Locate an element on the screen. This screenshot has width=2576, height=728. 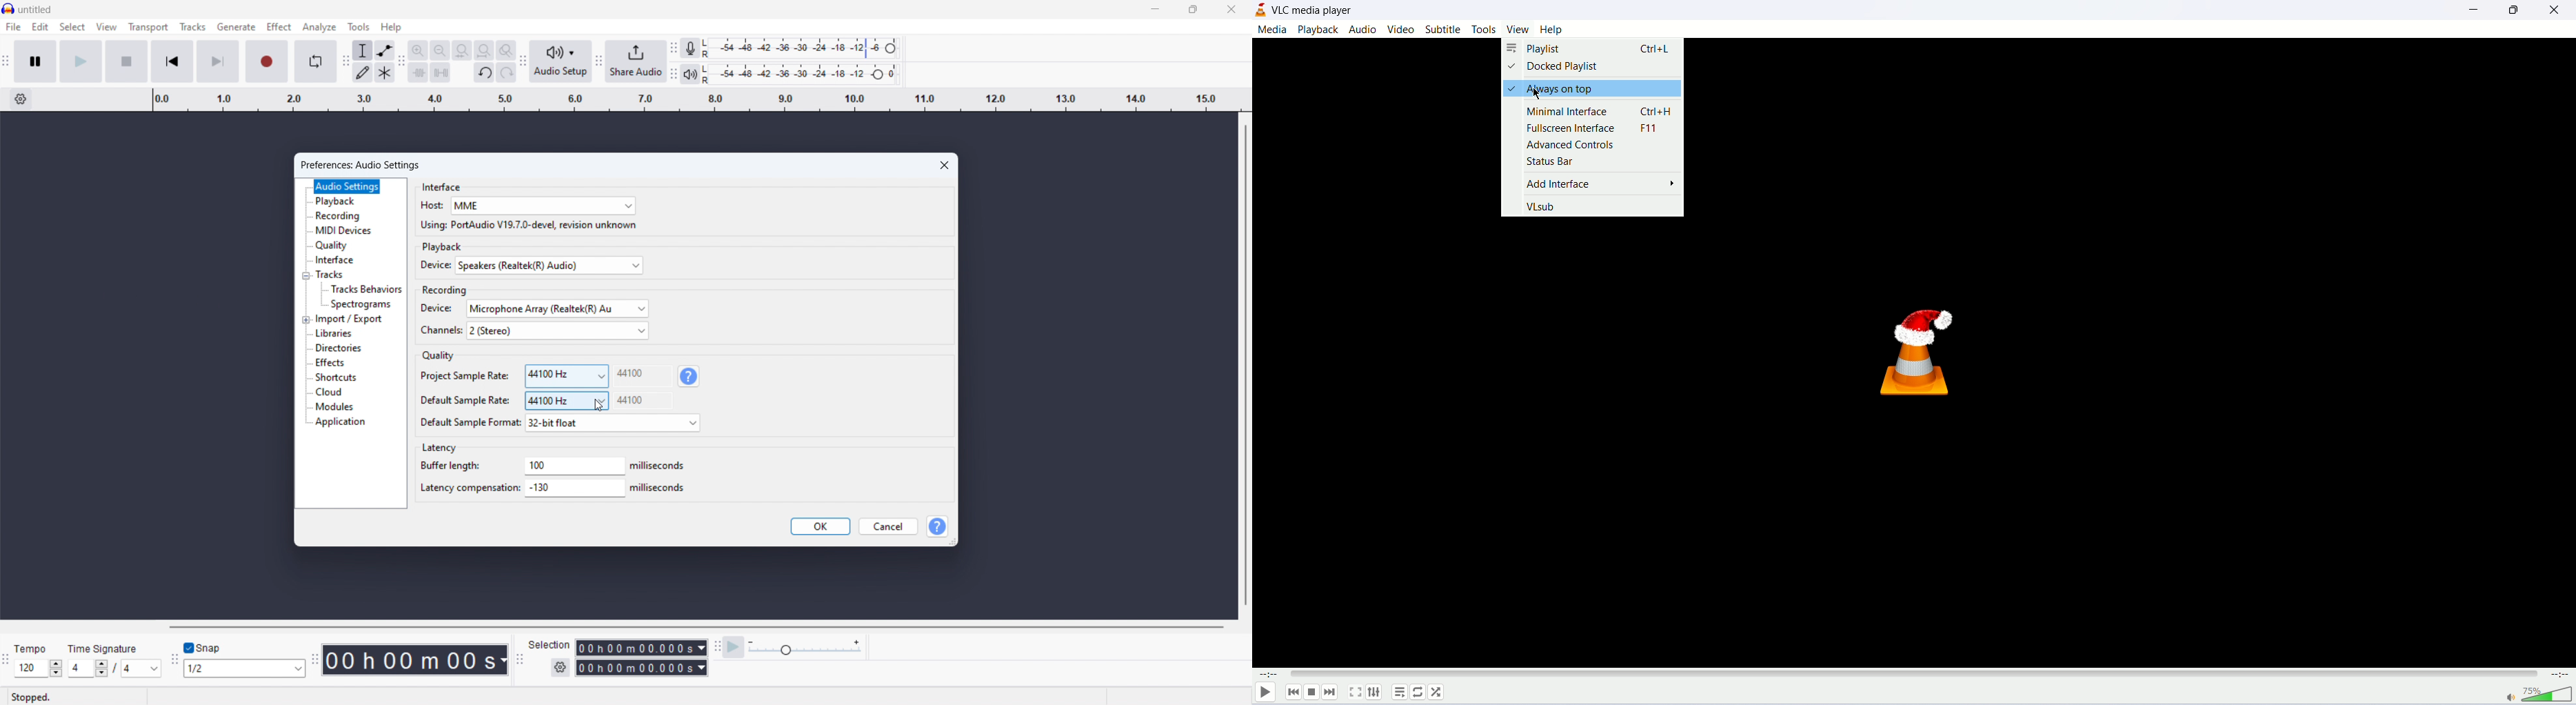
subtitle is located at coordinates (1445, 30).